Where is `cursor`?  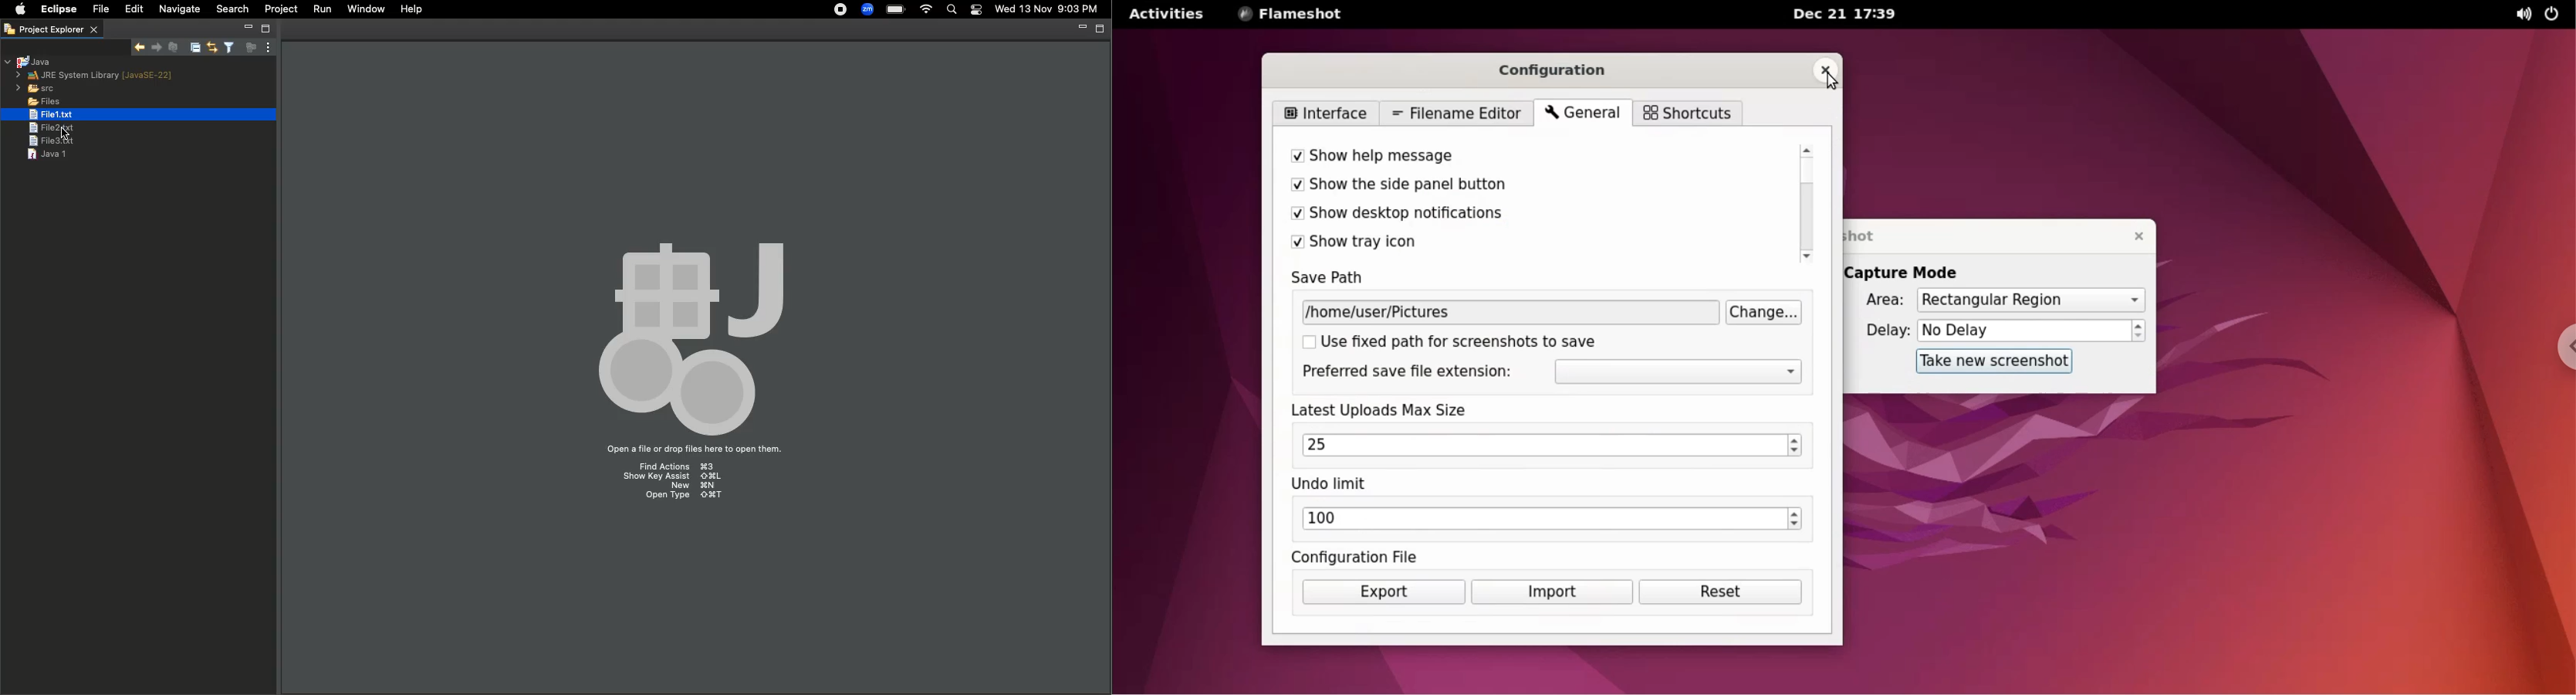
cursor is located at coordinates (1829, 82).